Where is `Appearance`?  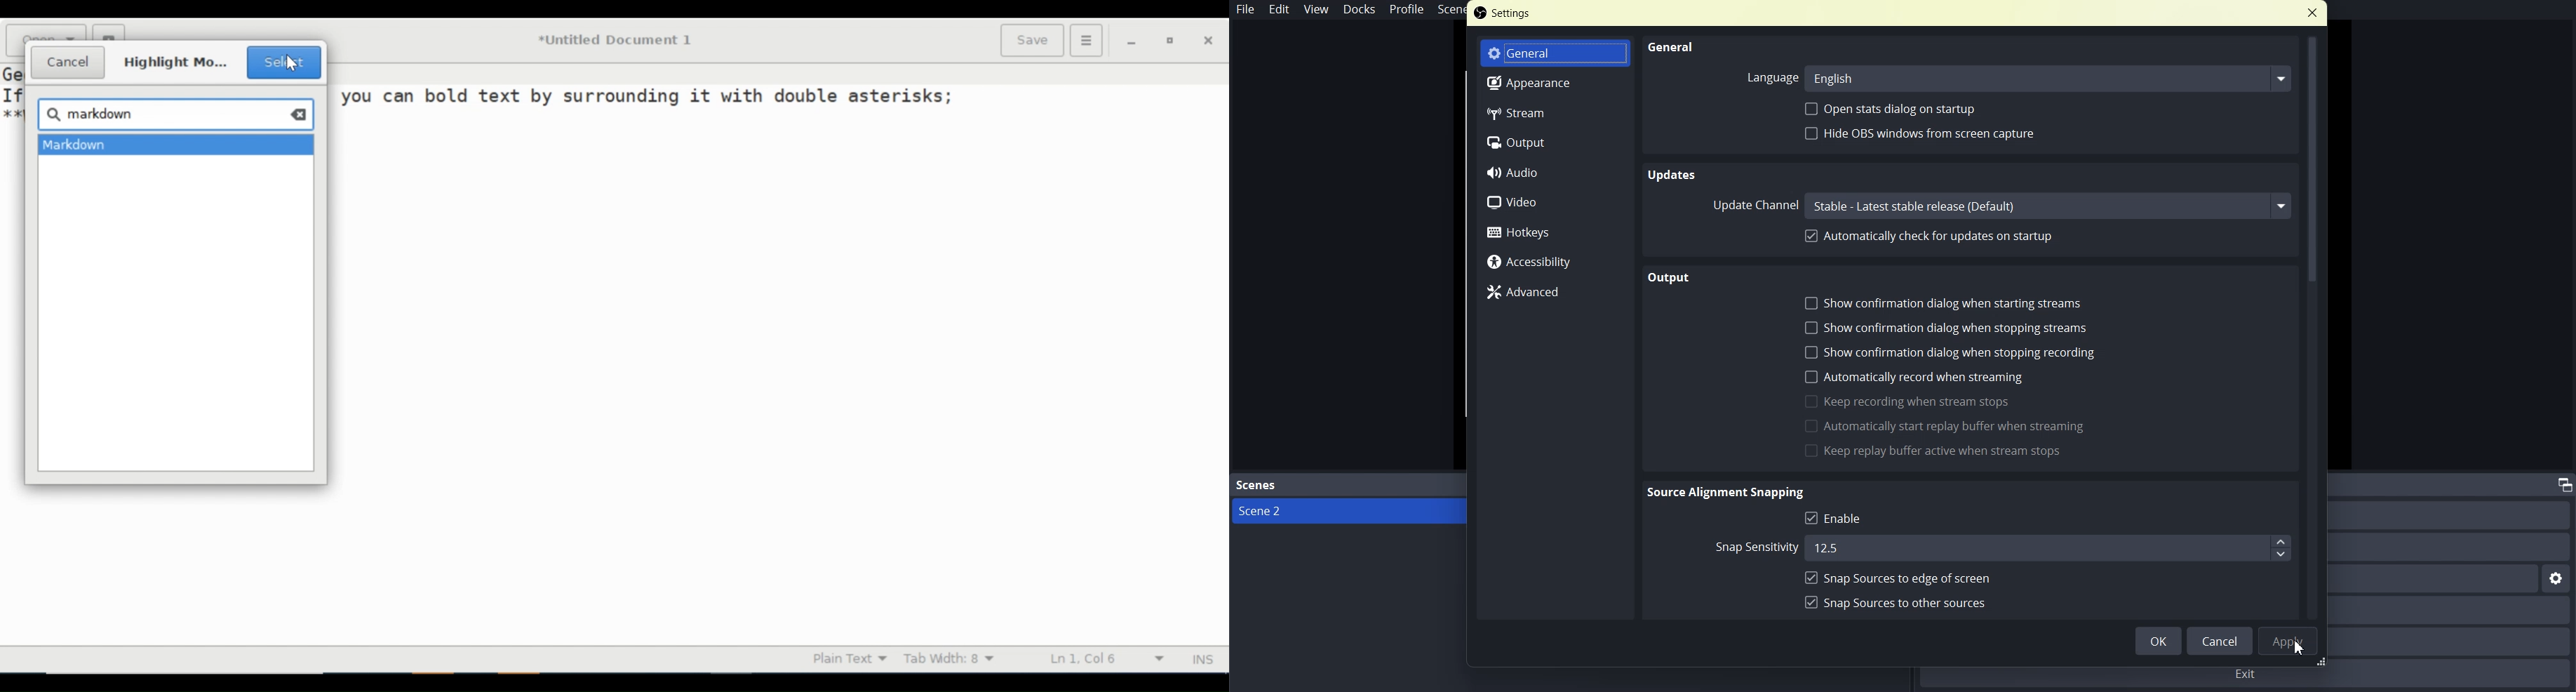 Appearance is located at coordinates (1557, 84).